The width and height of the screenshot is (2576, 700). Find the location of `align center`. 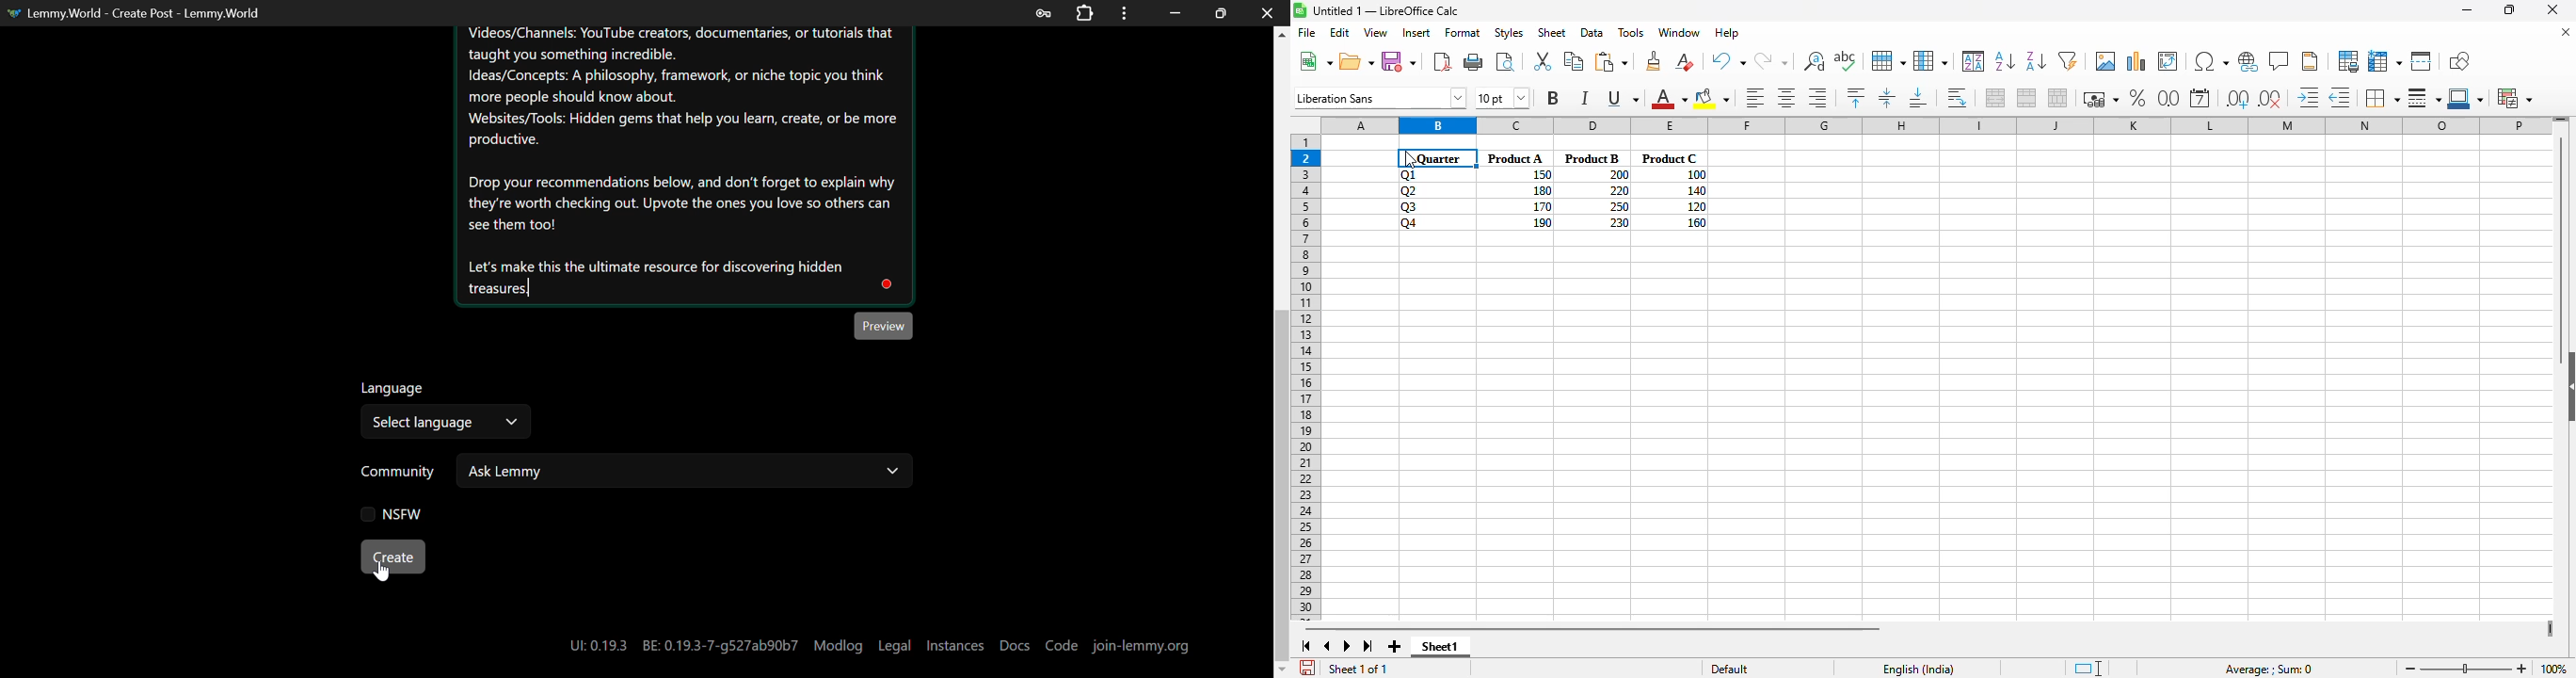

align center is located at coordinates (1787, 98).